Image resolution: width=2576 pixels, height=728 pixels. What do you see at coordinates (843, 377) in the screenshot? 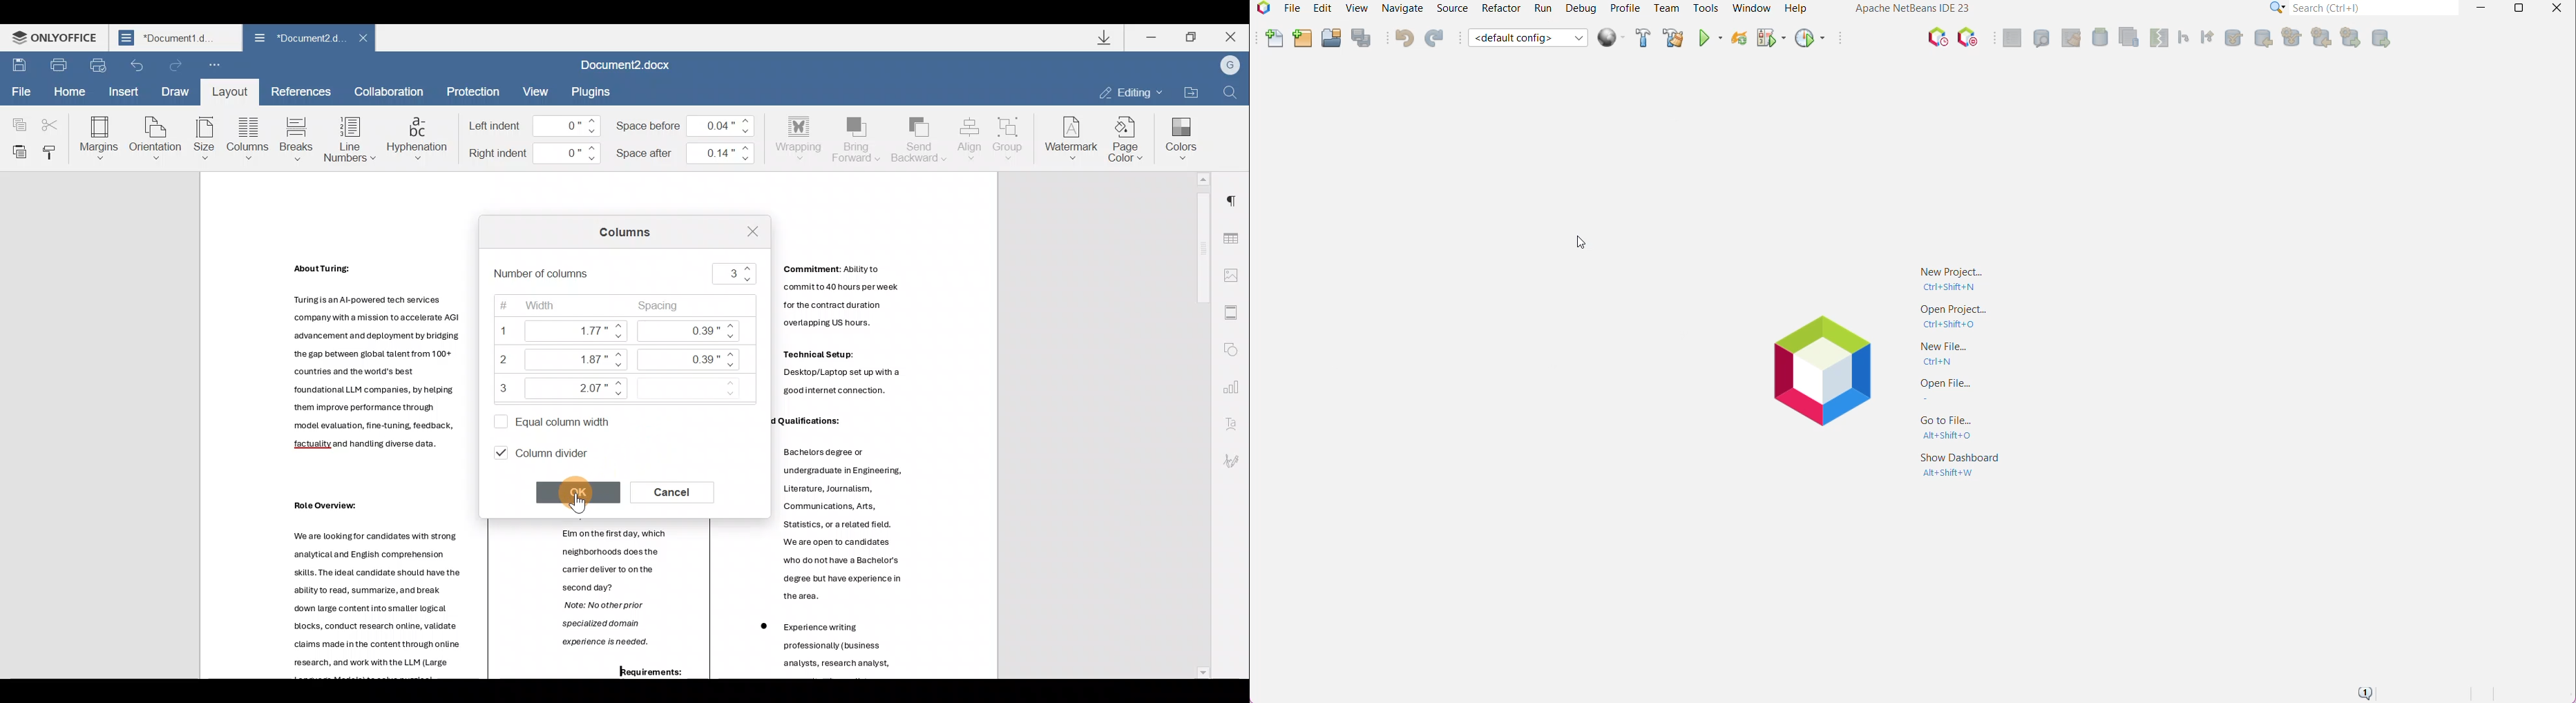
I see `` at bounding box center [843, 377].